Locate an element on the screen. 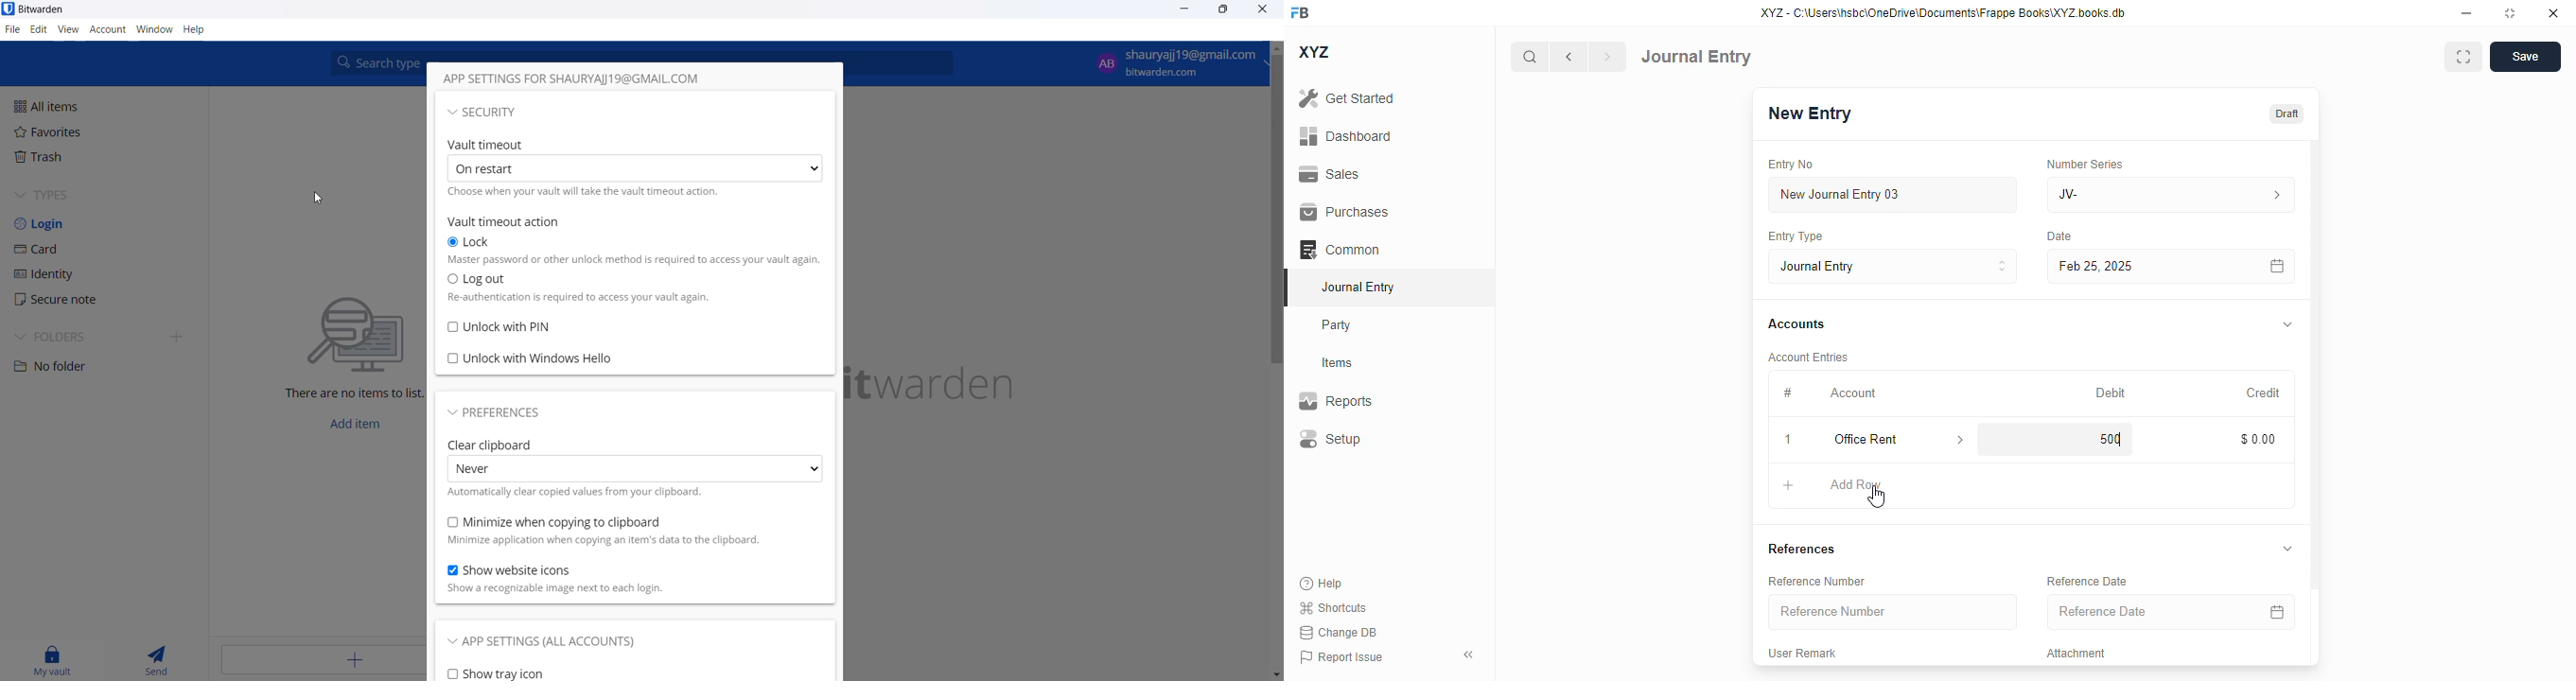  previous is located at coordinates (1568, 57).